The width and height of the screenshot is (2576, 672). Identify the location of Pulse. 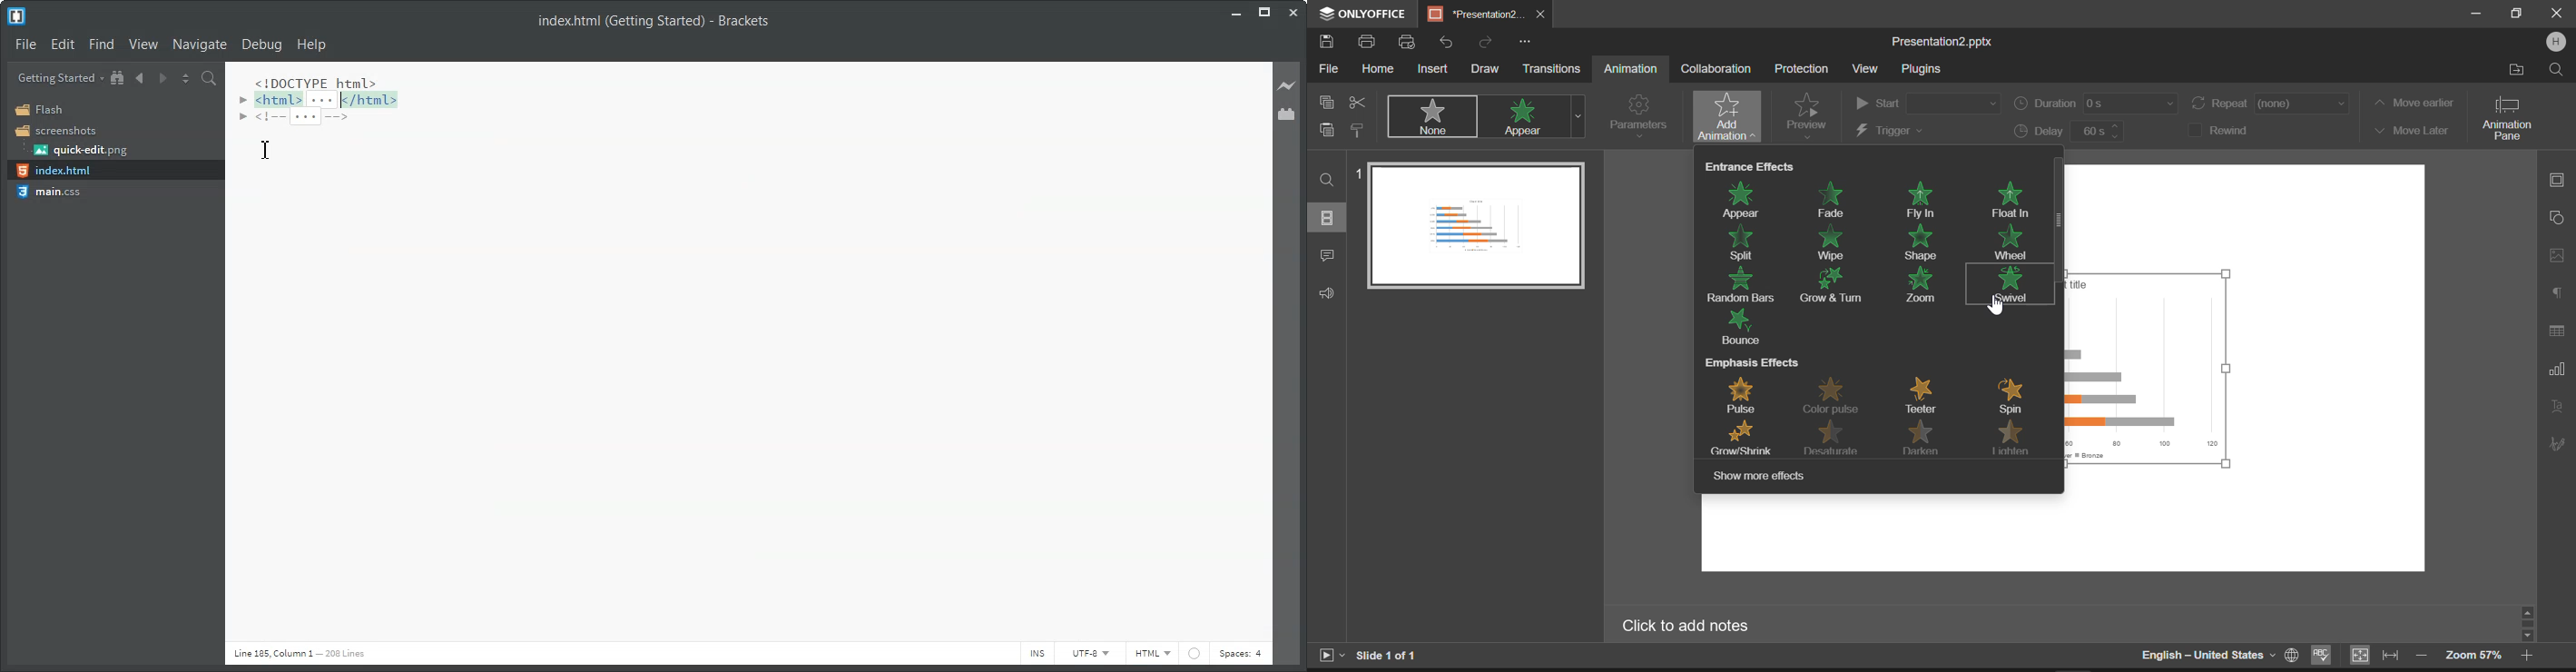
(1748, 394).